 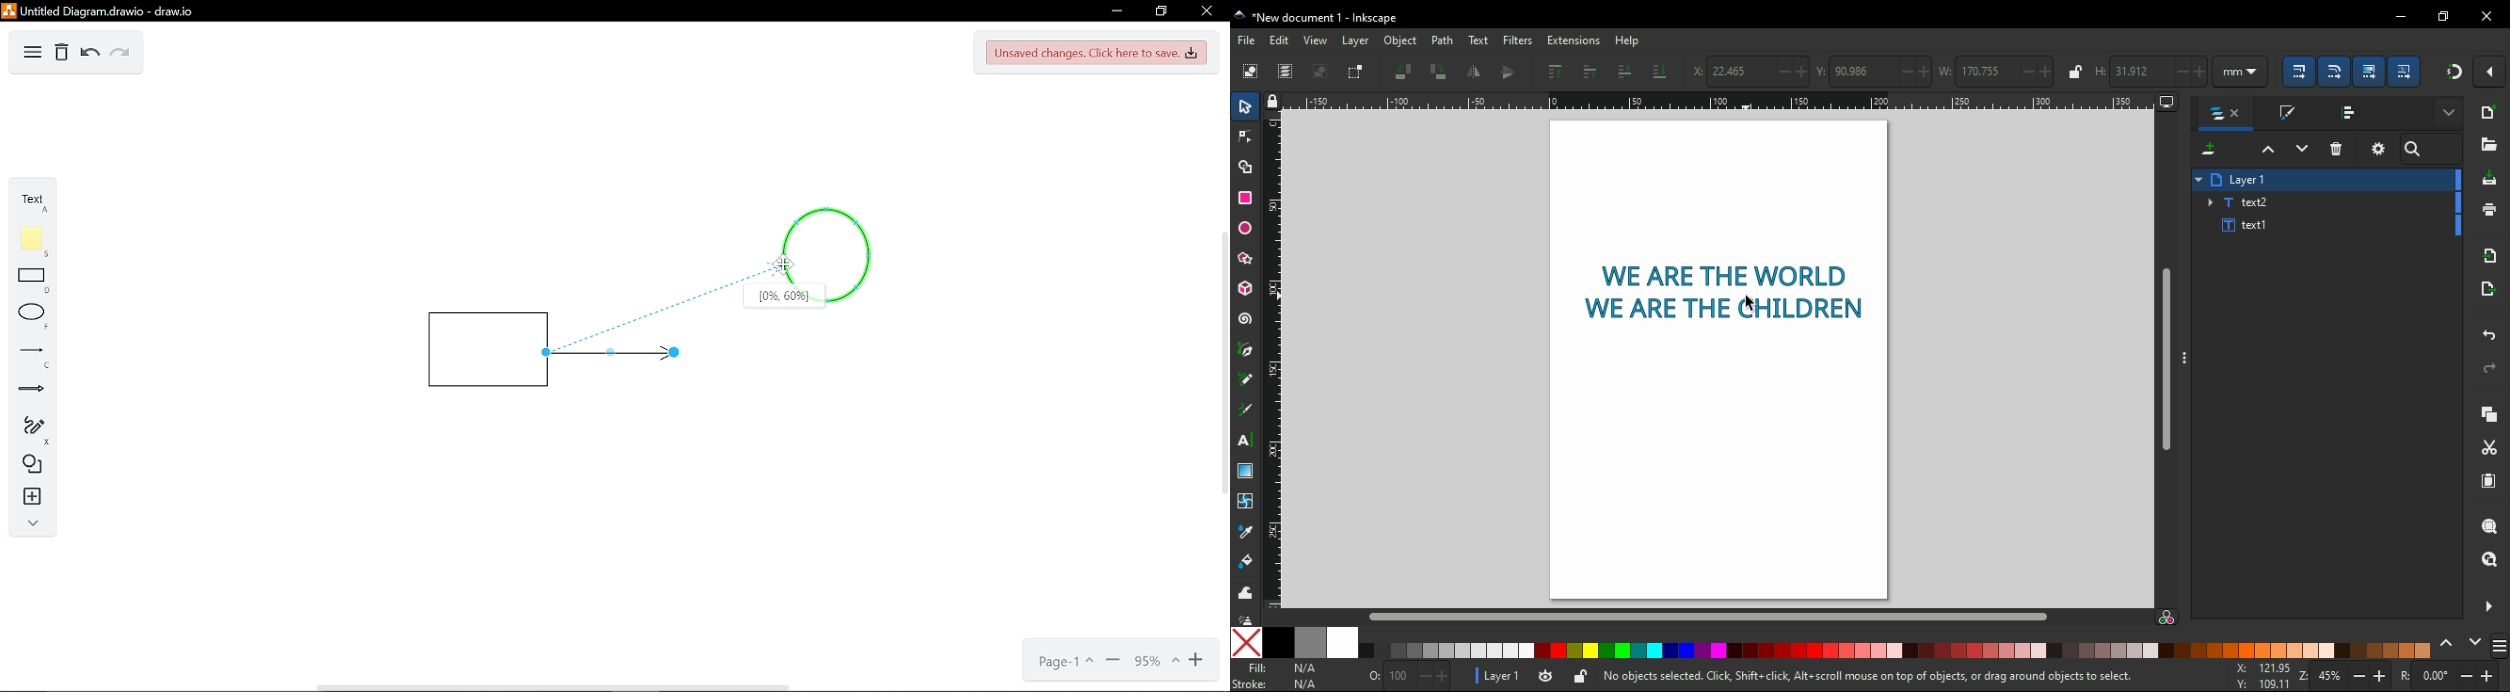 What do you see at coordinates (1155, 661) in the screenshot?
I see `Current zoom` at bounding box center [1155, 661].